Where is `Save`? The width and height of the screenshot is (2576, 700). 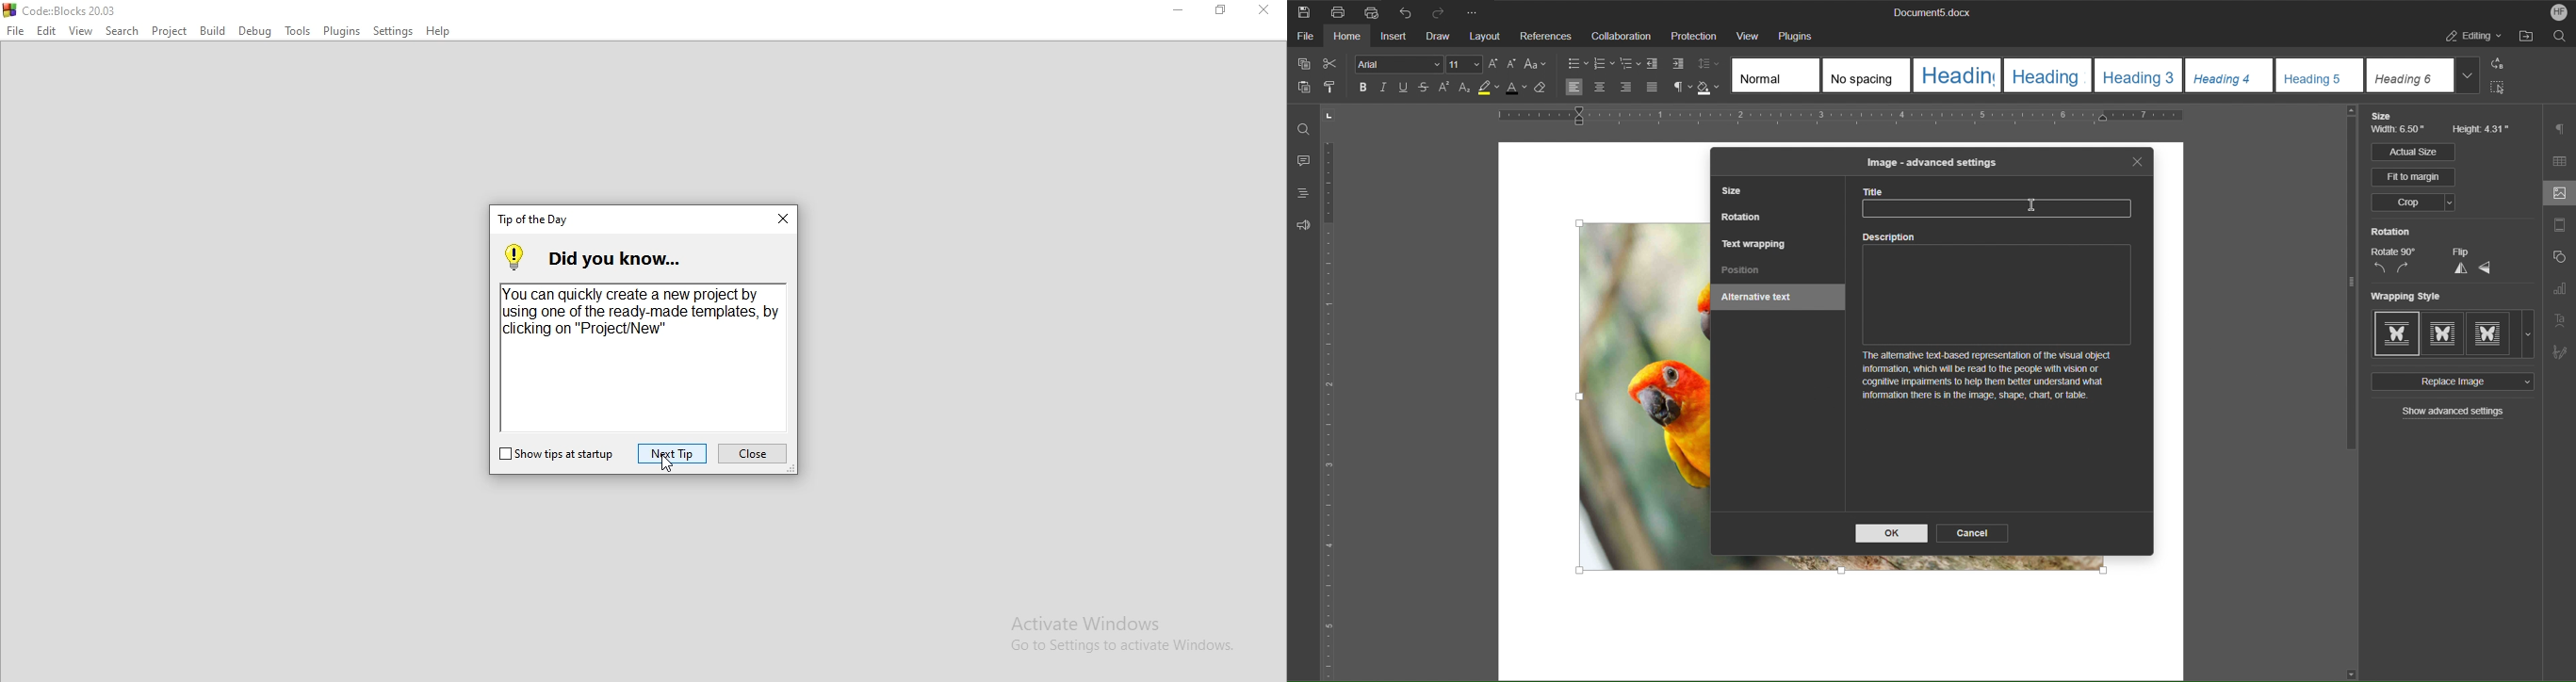 Save is located at coordinates (1305, 11).